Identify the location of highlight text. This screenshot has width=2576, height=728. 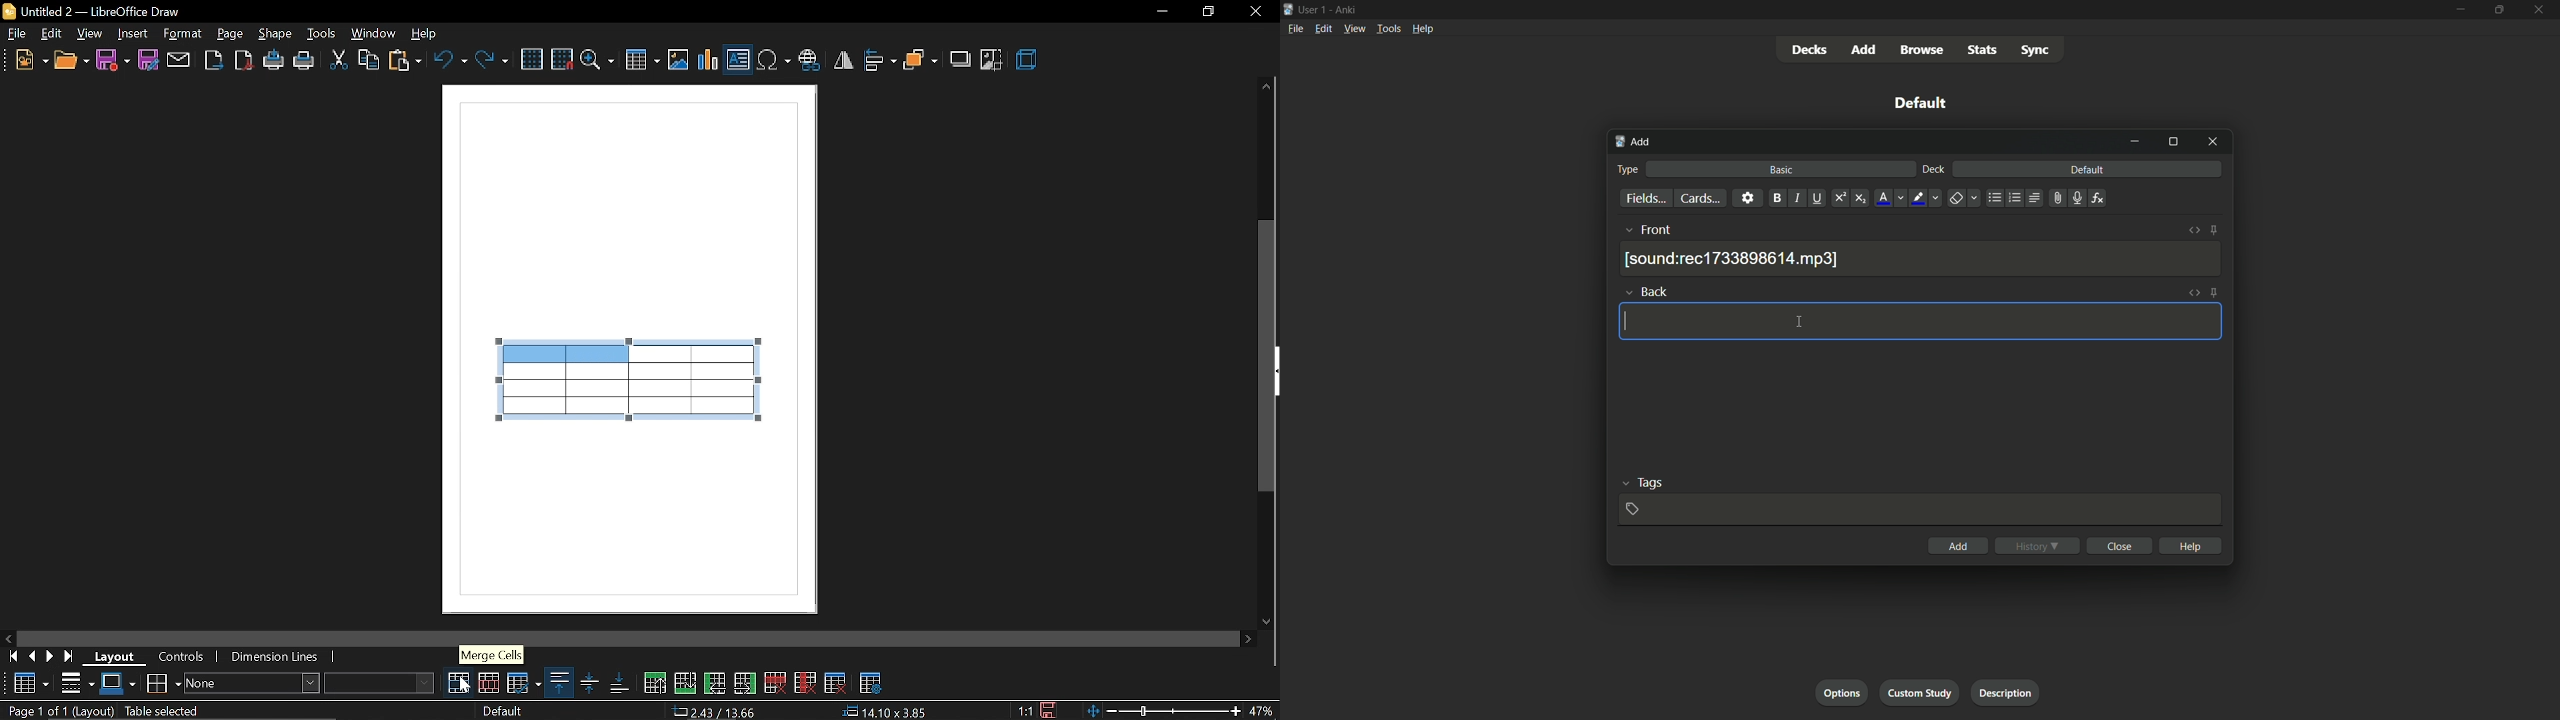
(1917, 198).